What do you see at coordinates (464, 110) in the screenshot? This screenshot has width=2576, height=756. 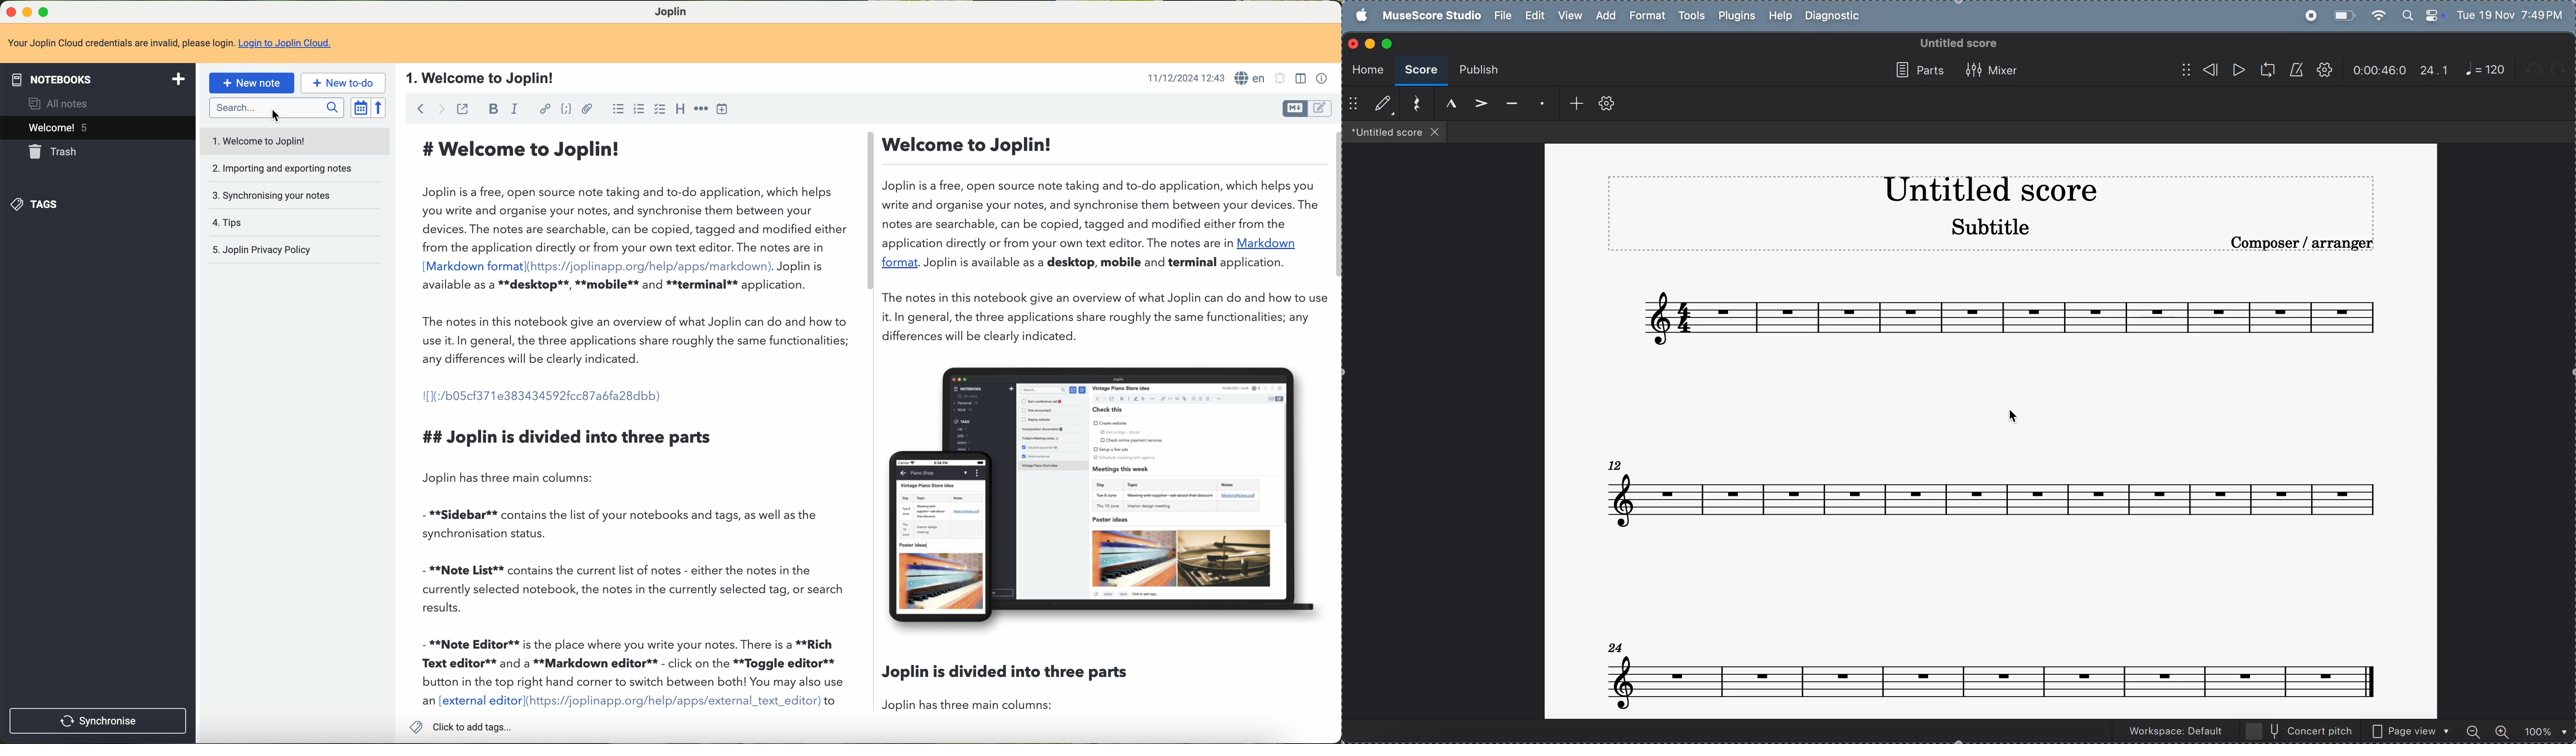 I see `toggle external editing` at bounding box center [464, 110].